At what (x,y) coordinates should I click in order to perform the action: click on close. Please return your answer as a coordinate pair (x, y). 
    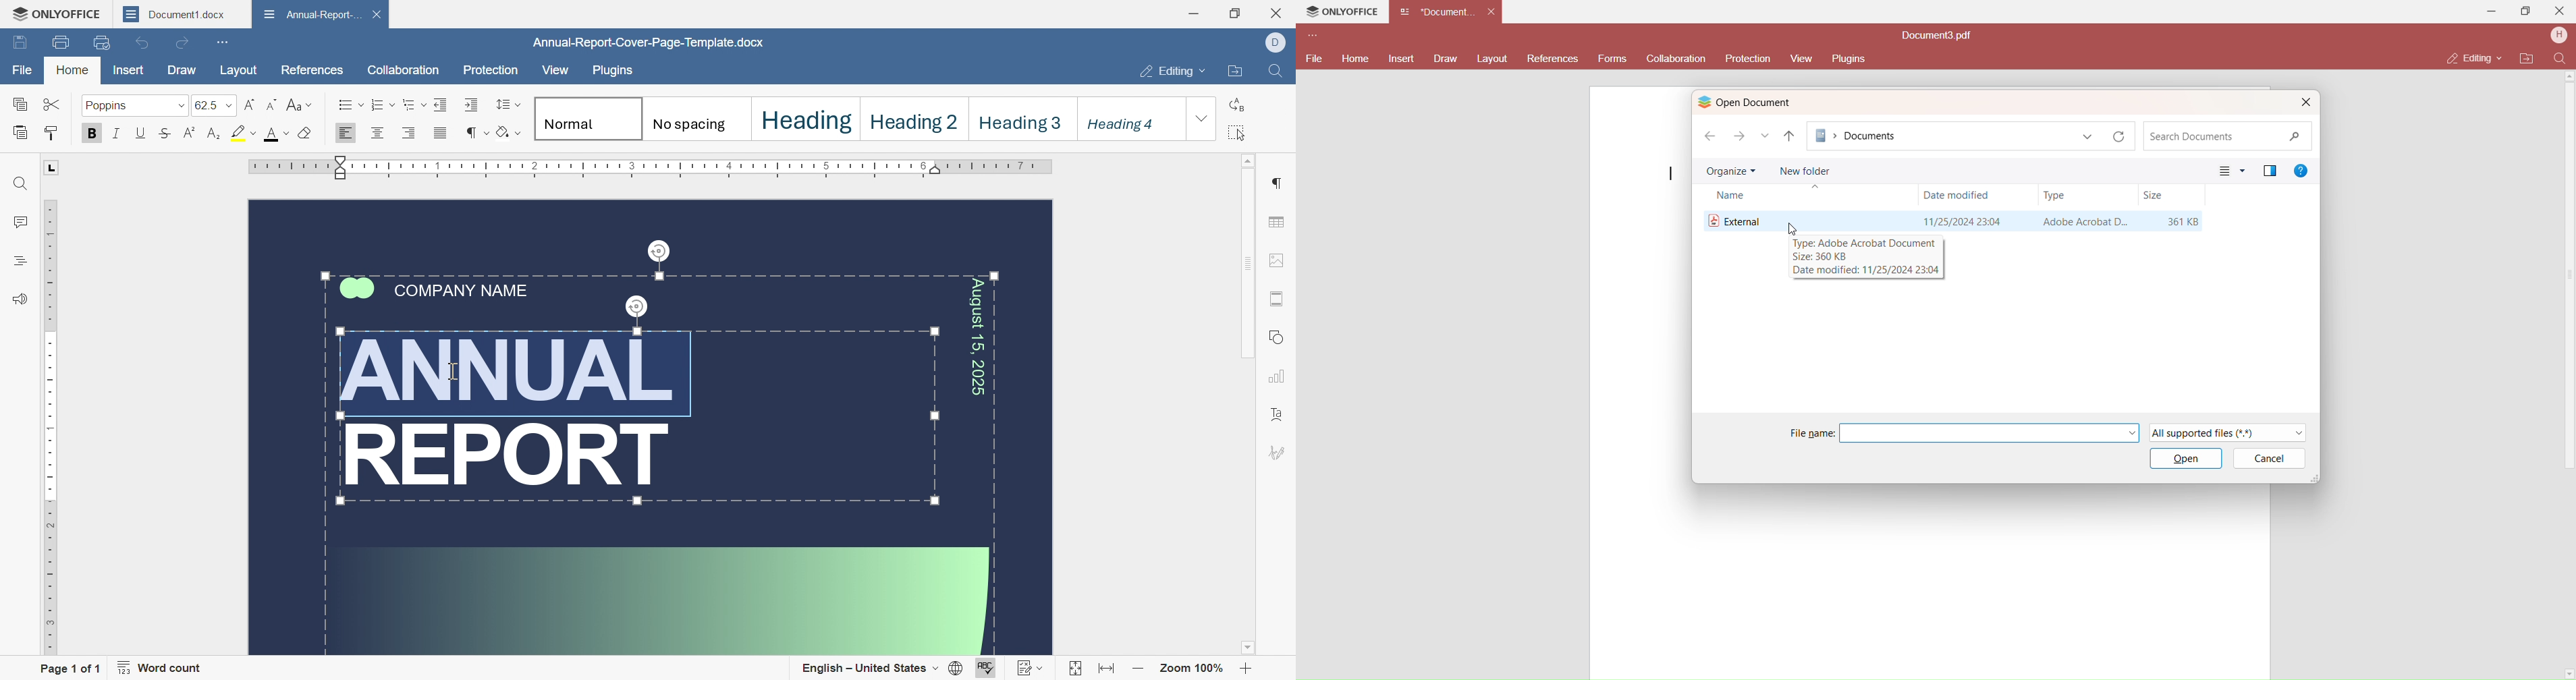
    Looking at the image, I should click on (377, 13).